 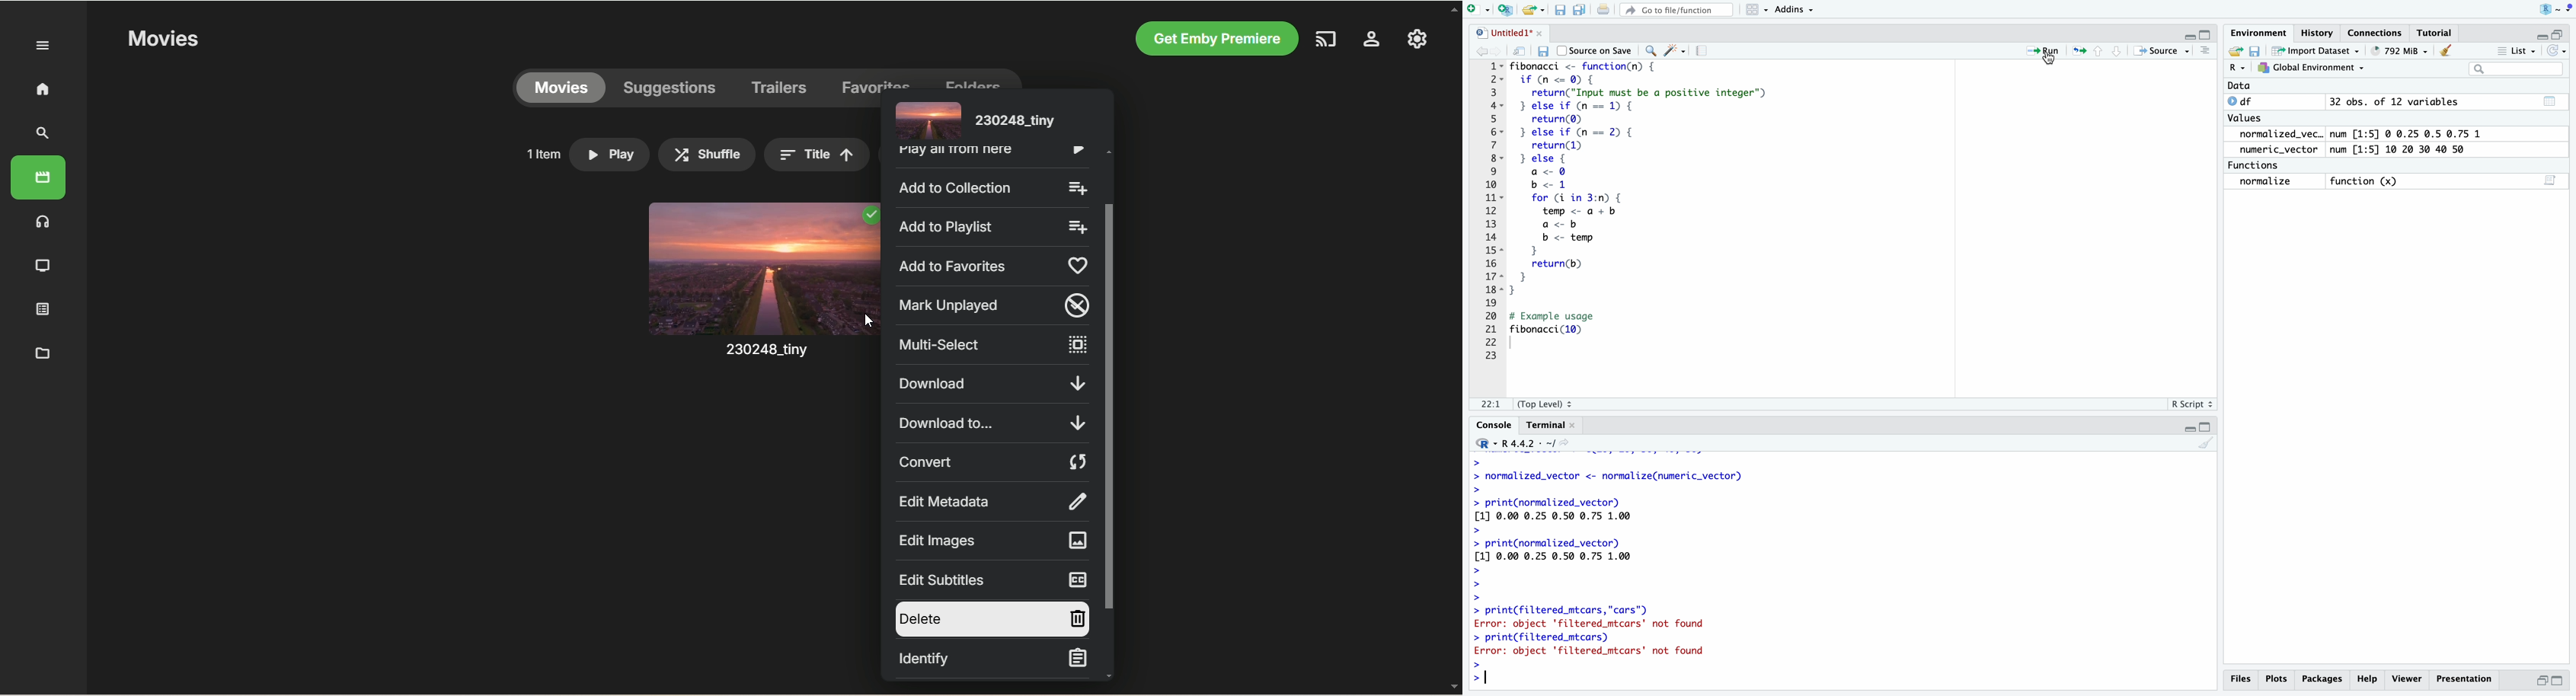 What do you see at coordinates (1604, 644) in the screenshot?
I see `> print(filtered_mtcars)
Error: object 'filtered_mtcars' not found` at bounding box center [1604, 644].